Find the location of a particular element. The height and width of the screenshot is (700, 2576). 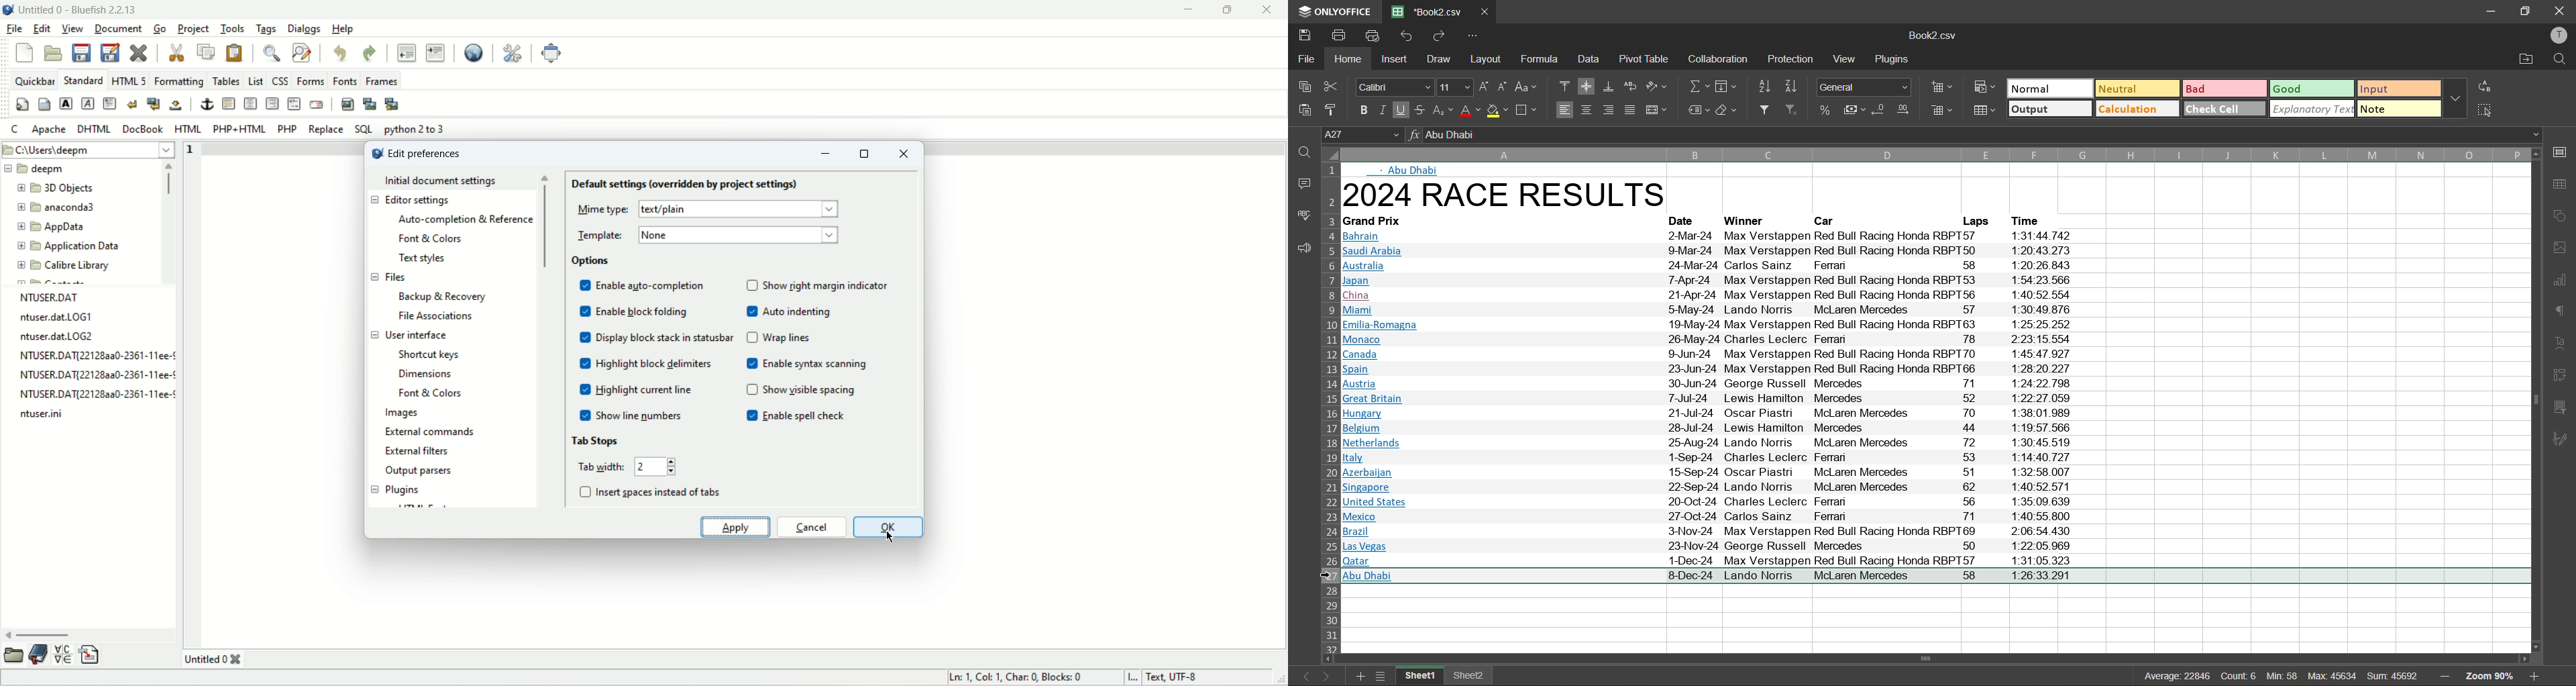

auto indenting is located at coordinates (798, 313).